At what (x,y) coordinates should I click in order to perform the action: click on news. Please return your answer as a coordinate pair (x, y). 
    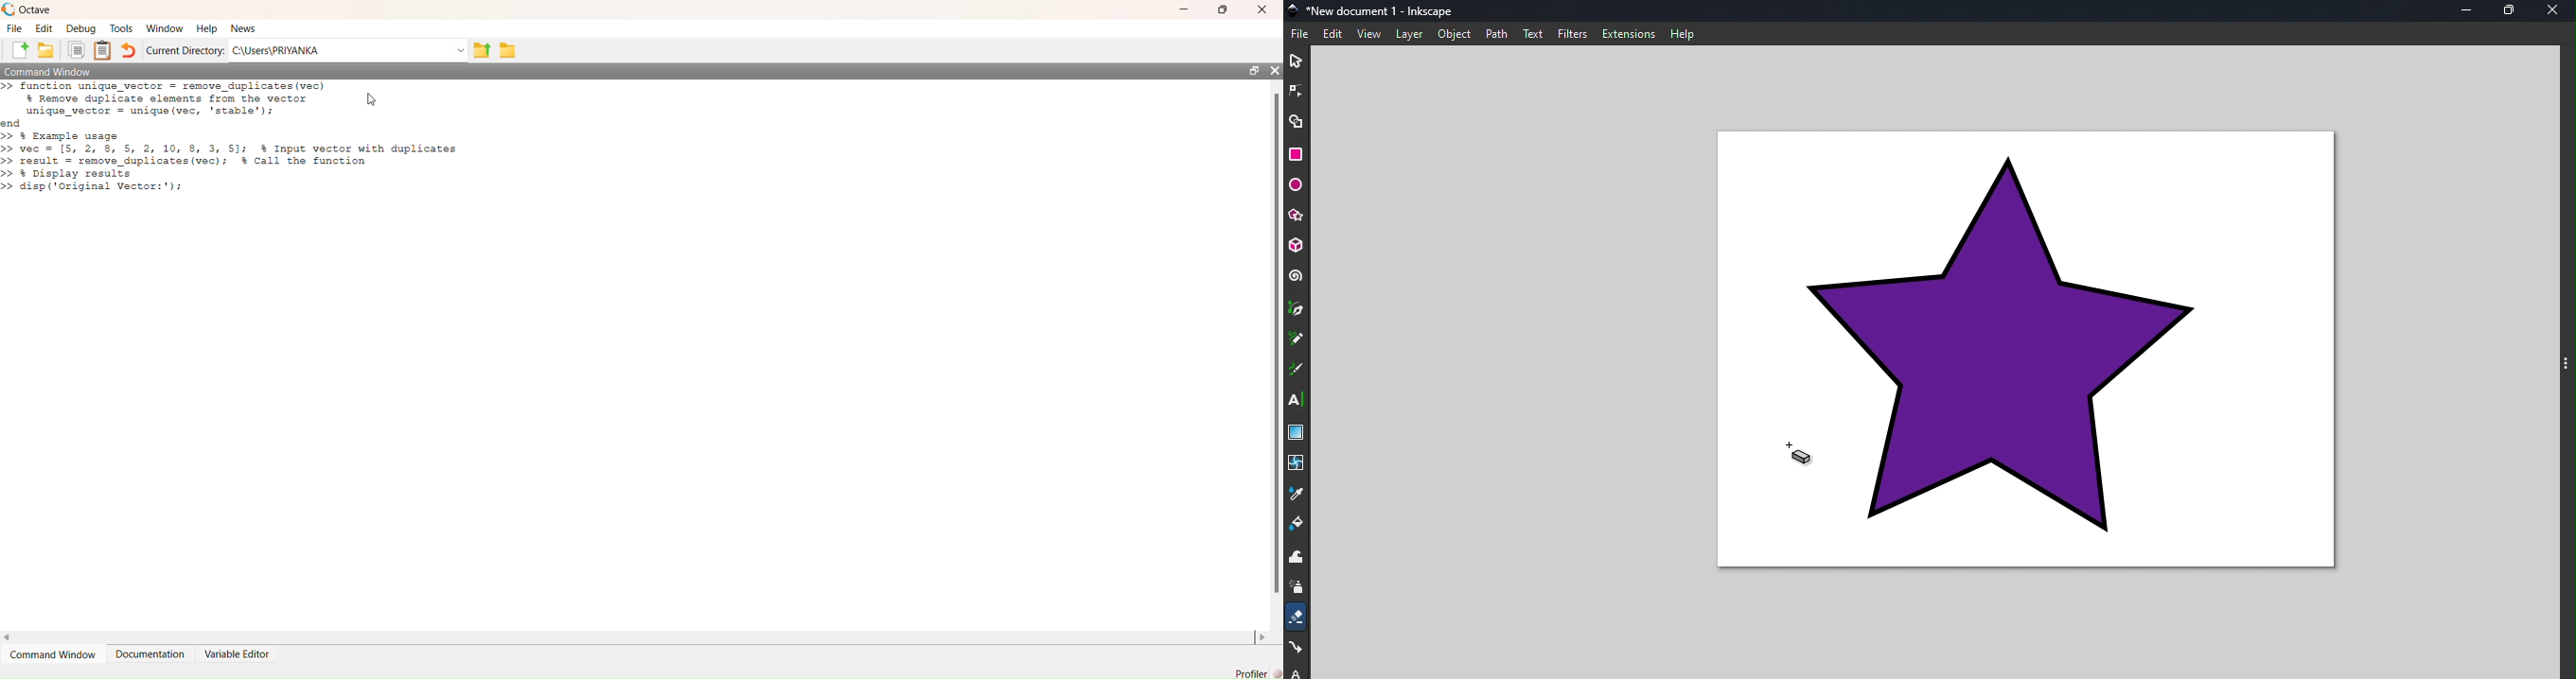
    Looking at the image, I should click on (244, 29).